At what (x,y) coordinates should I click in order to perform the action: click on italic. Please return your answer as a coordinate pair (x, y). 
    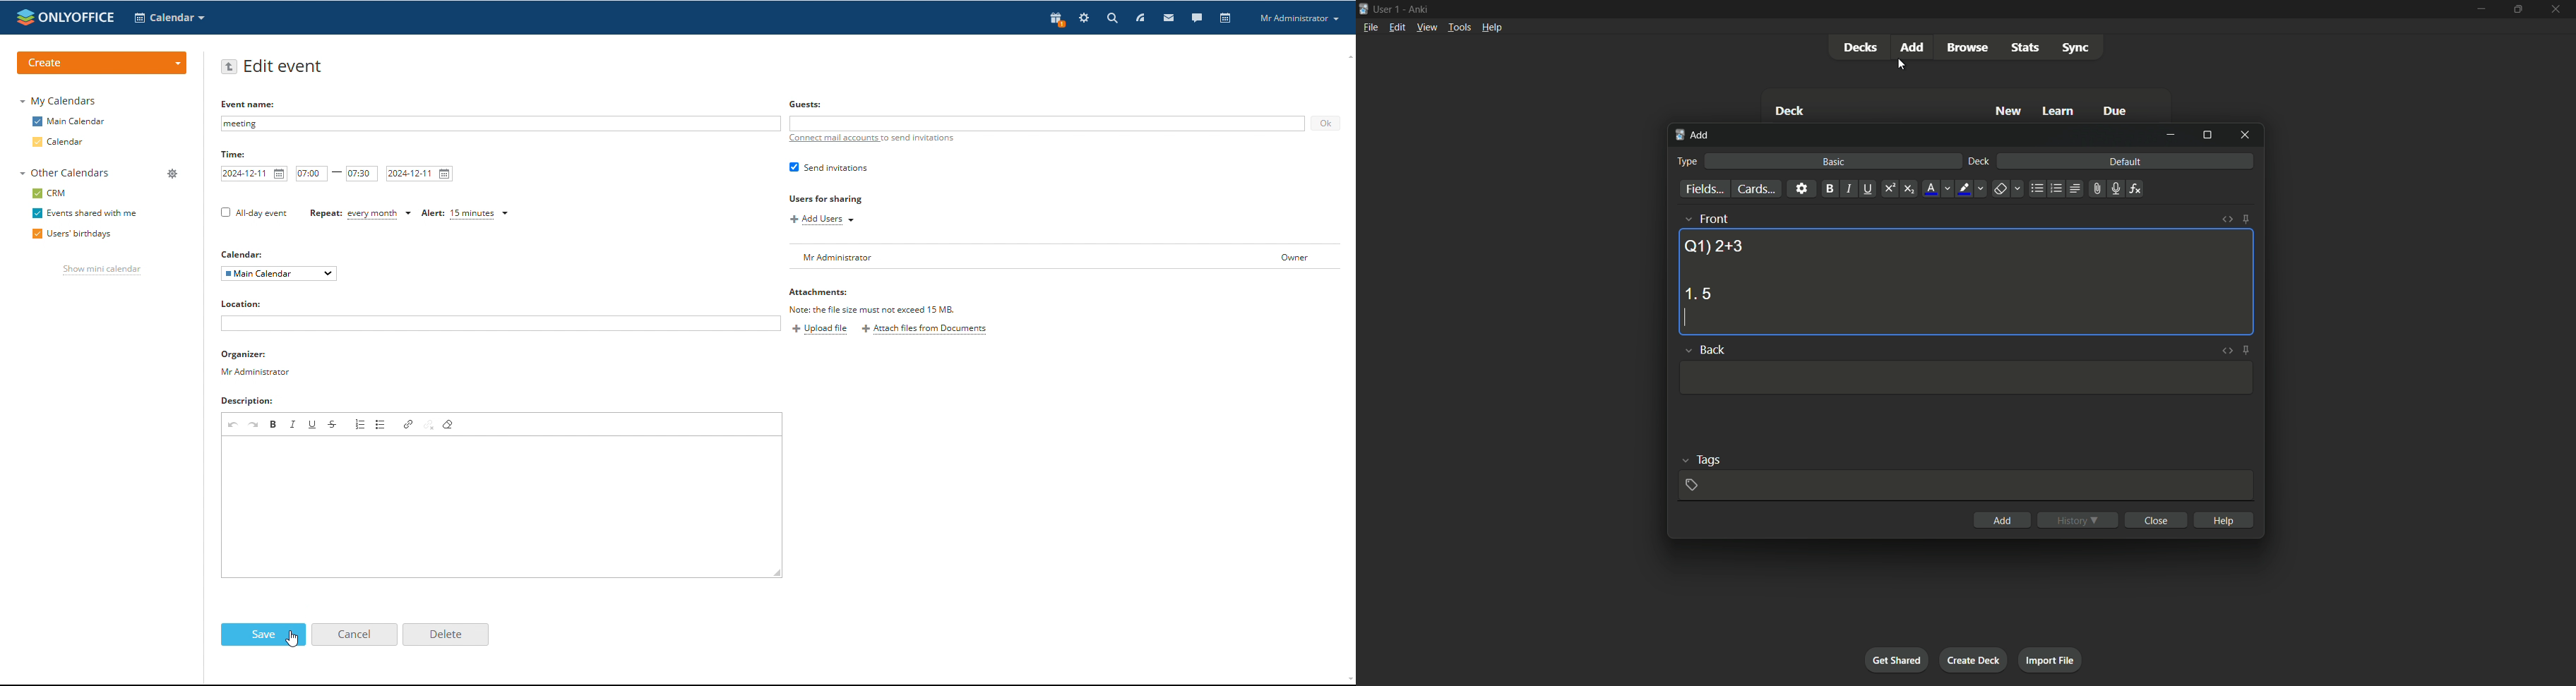
    Looking at the image, I should click on (1848, 189).